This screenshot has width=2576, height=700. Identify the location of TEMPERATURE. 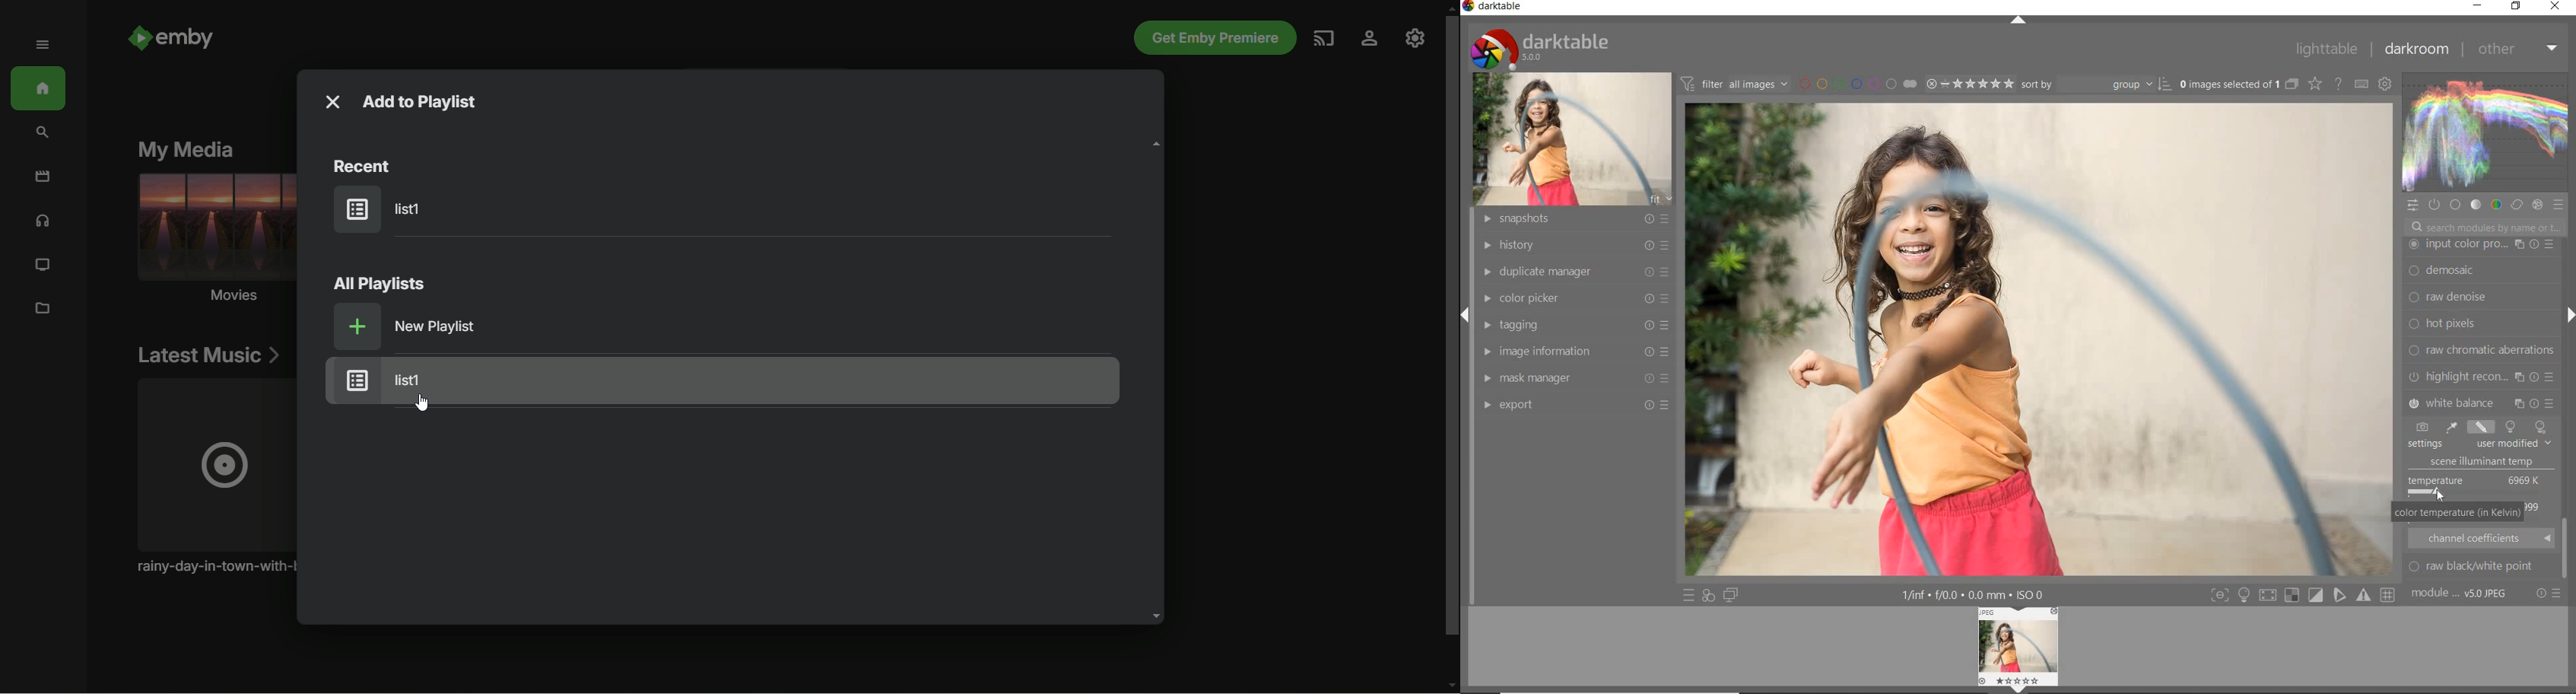
(2477, 485).